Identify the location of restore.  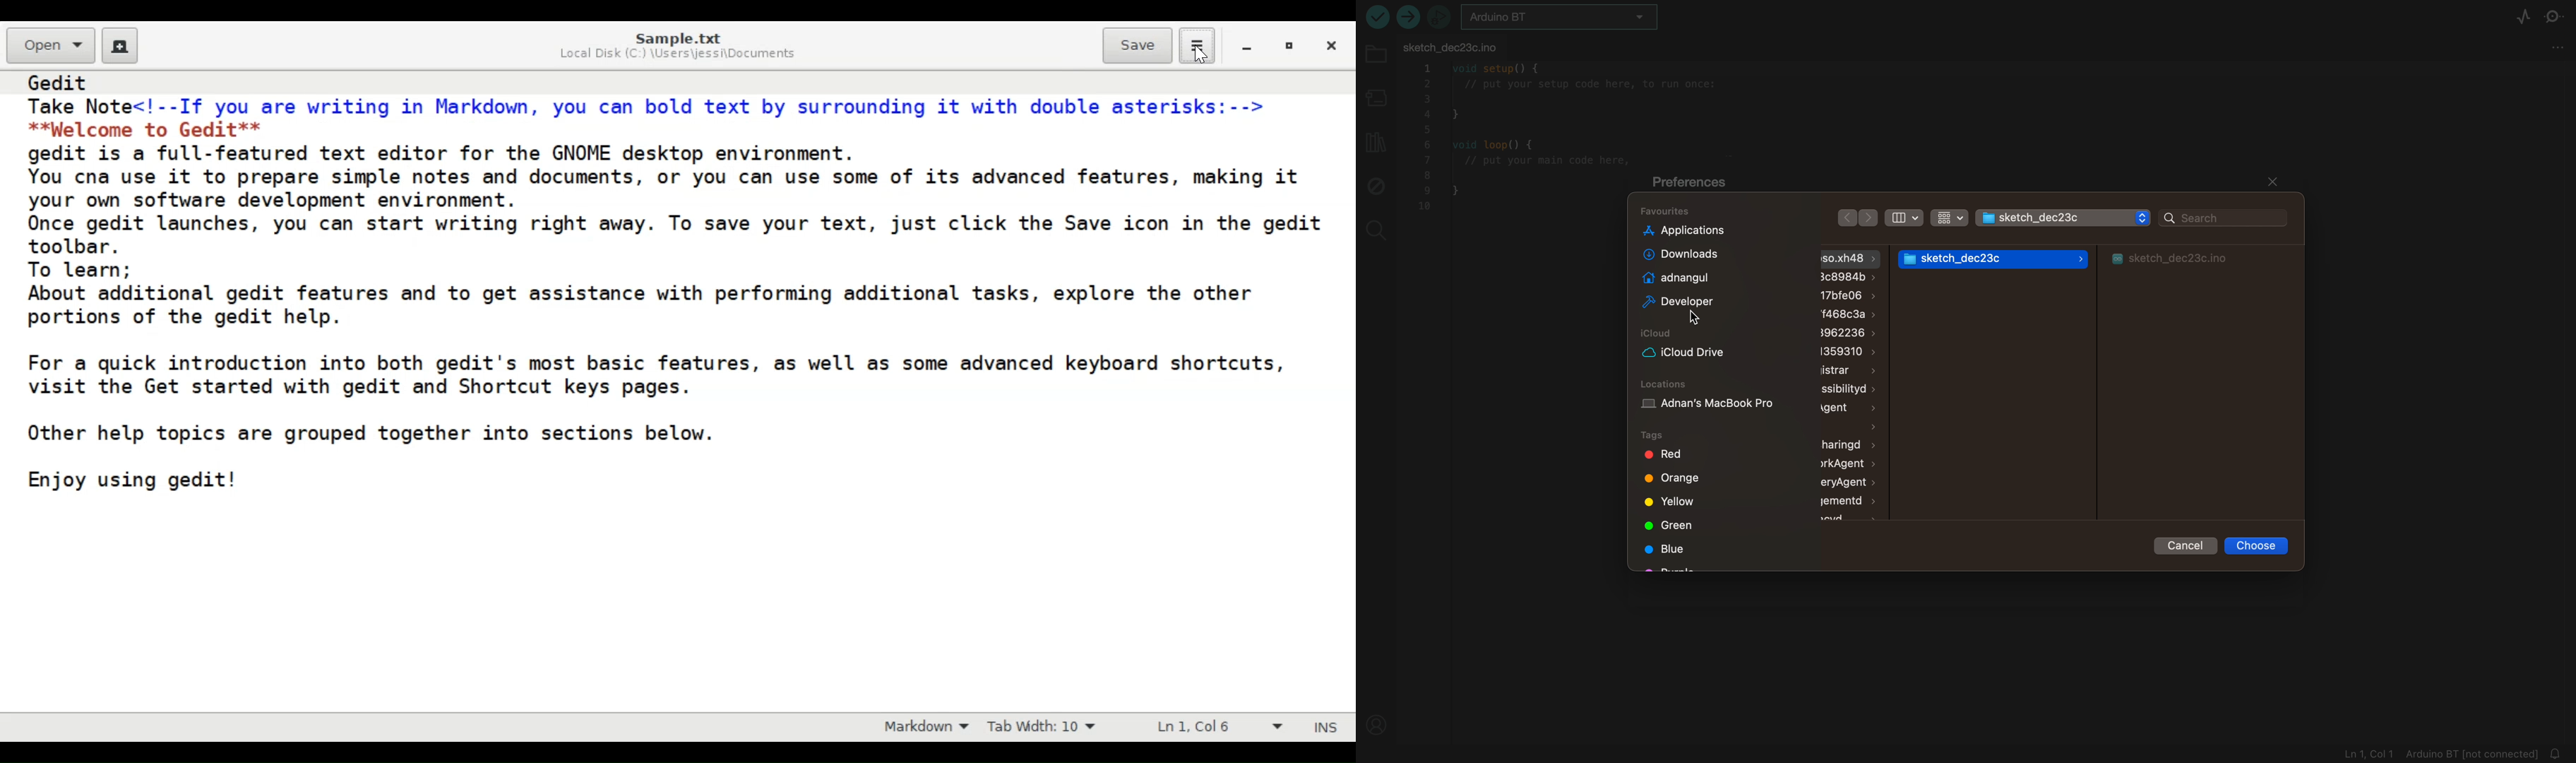
(1293, 47).